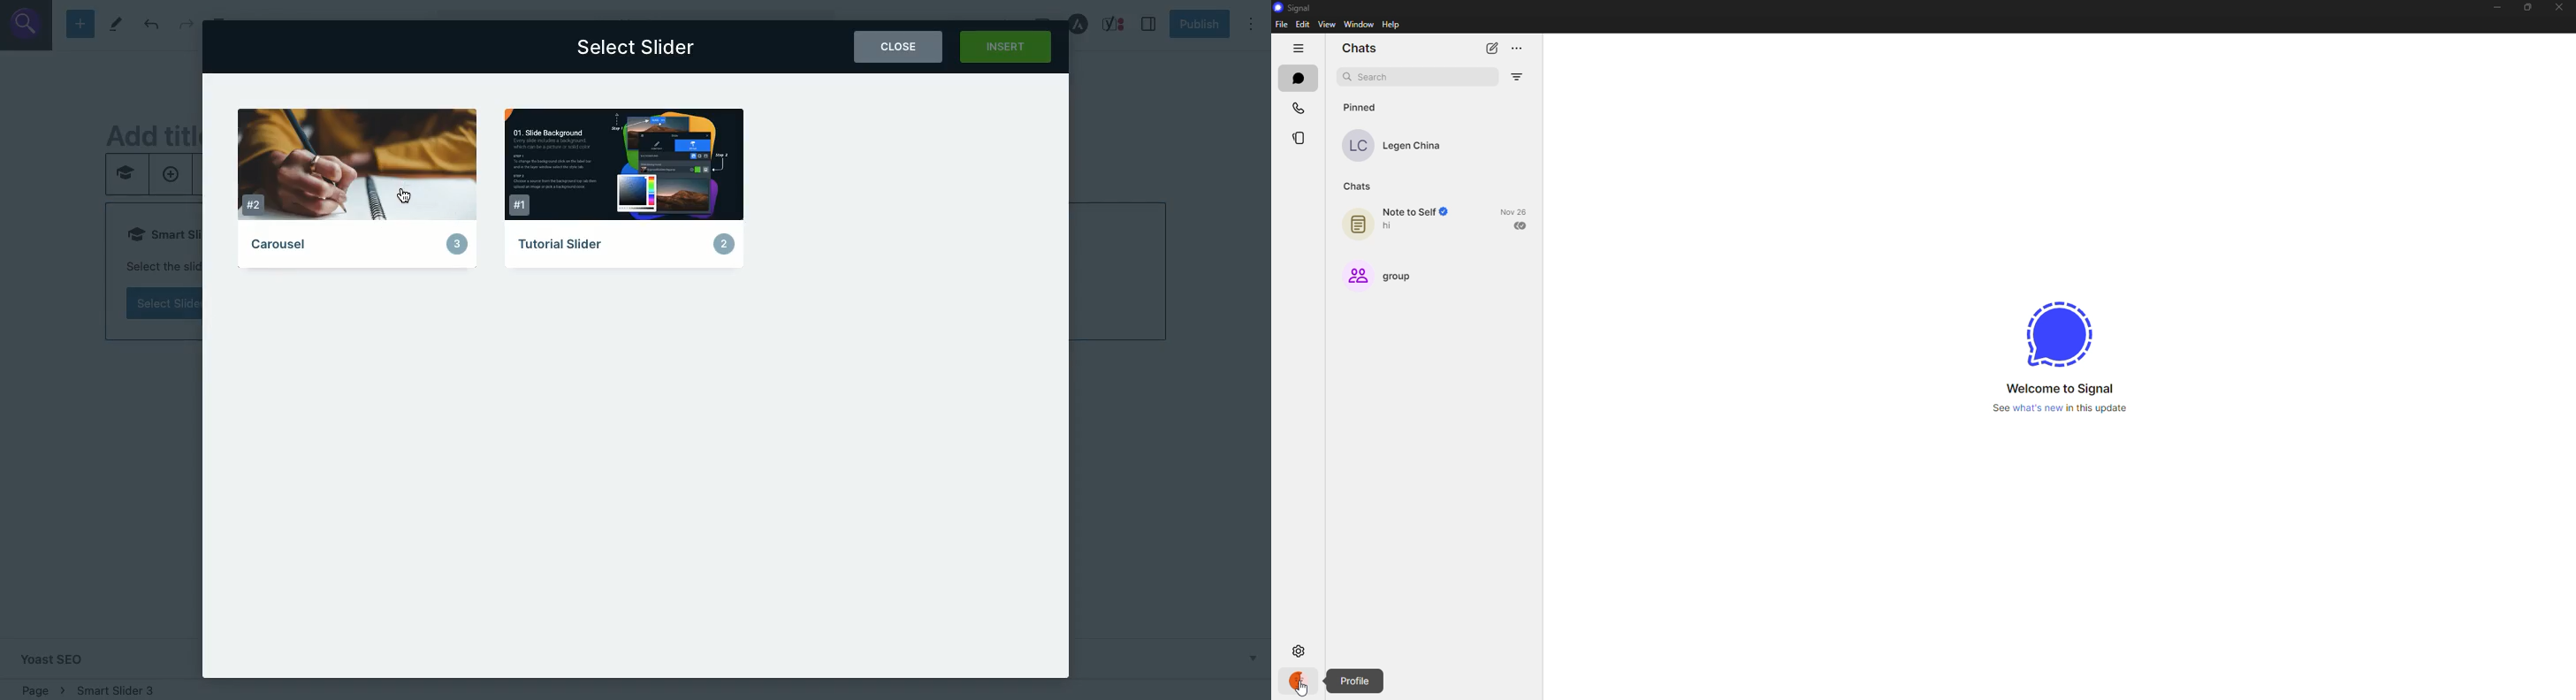  Describe the element at coordinates (1252, 657) in the screenshot. I see `show more below` at that location.